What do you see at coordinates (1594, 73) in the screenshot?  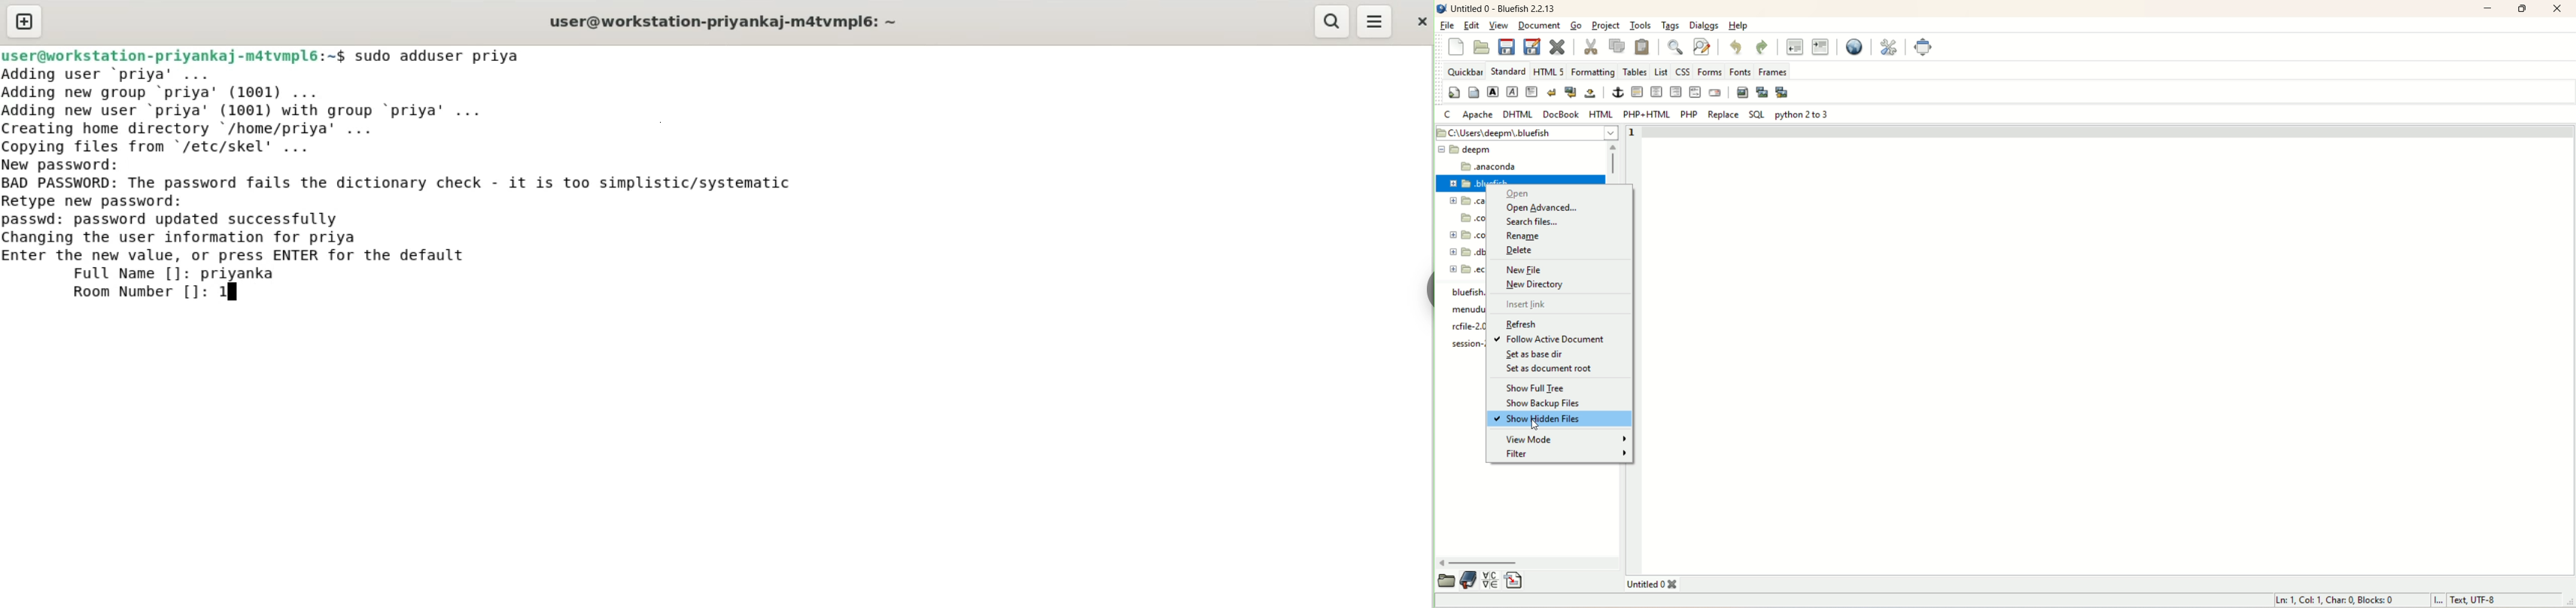 I see `formatting` at bounding box center [1594, 73].